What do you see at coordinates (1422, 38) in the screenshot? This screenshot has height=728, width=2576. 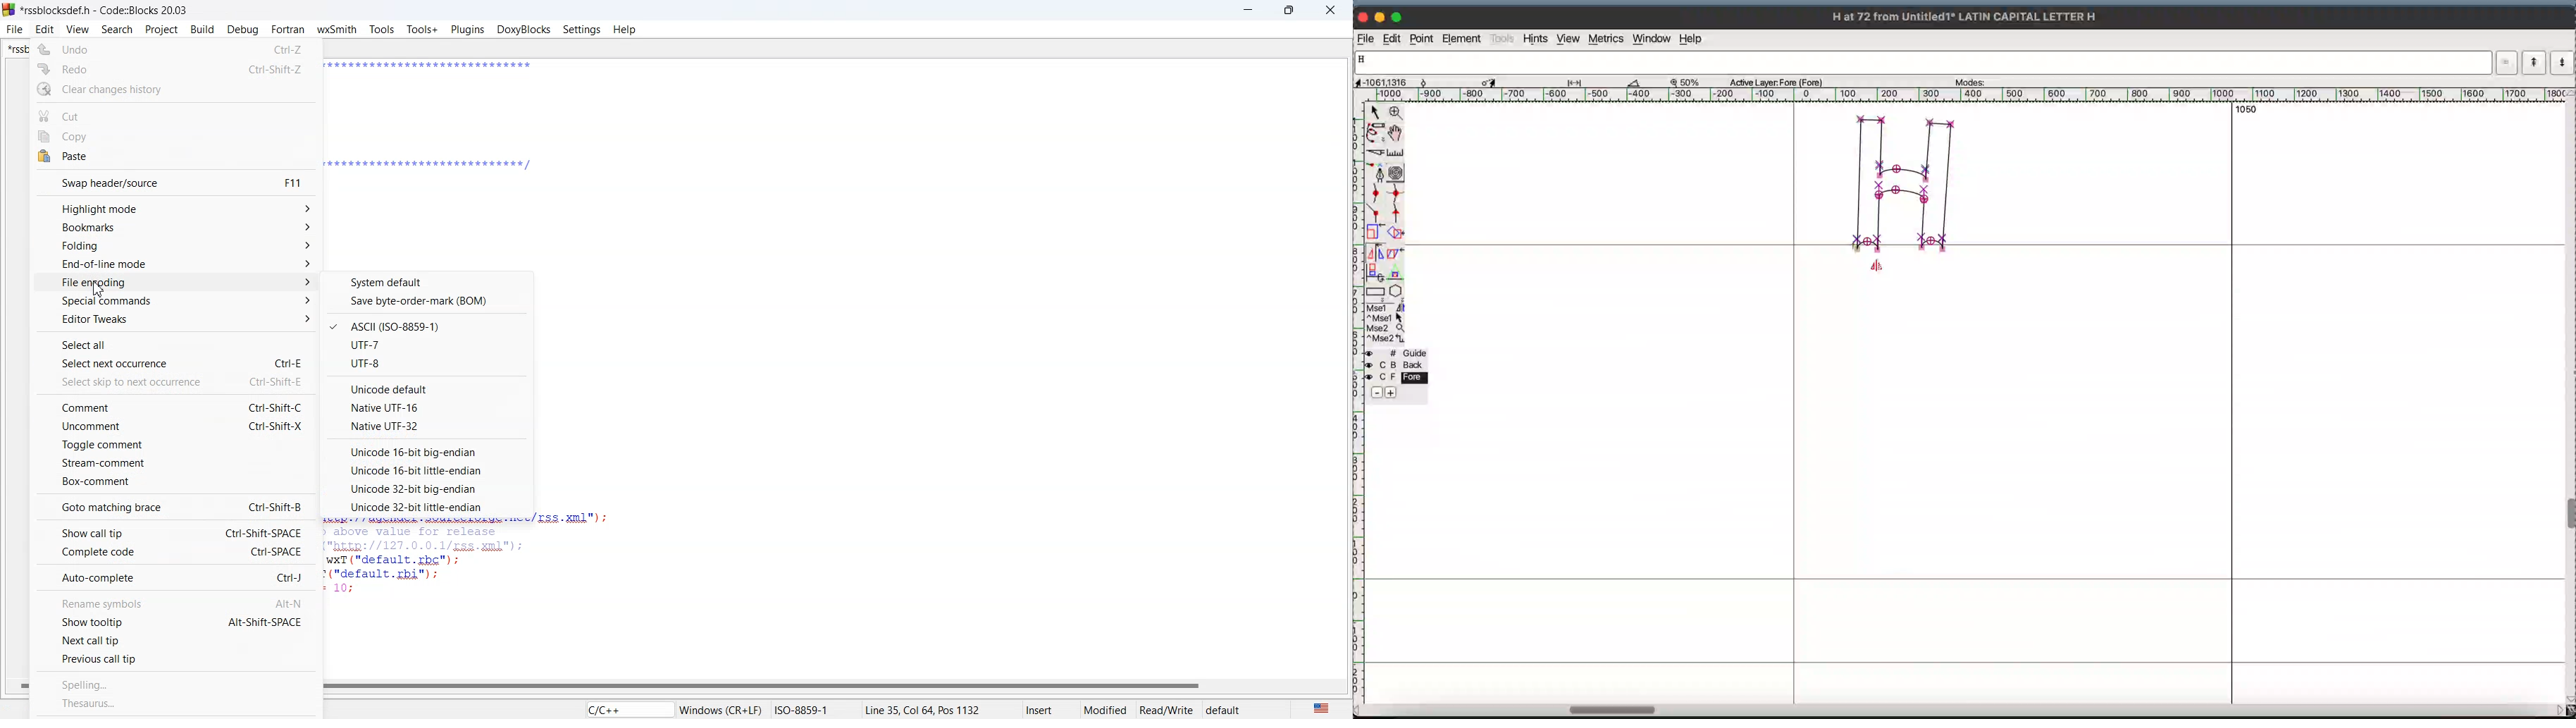 I see `point` at bounding box center [1422, 38].